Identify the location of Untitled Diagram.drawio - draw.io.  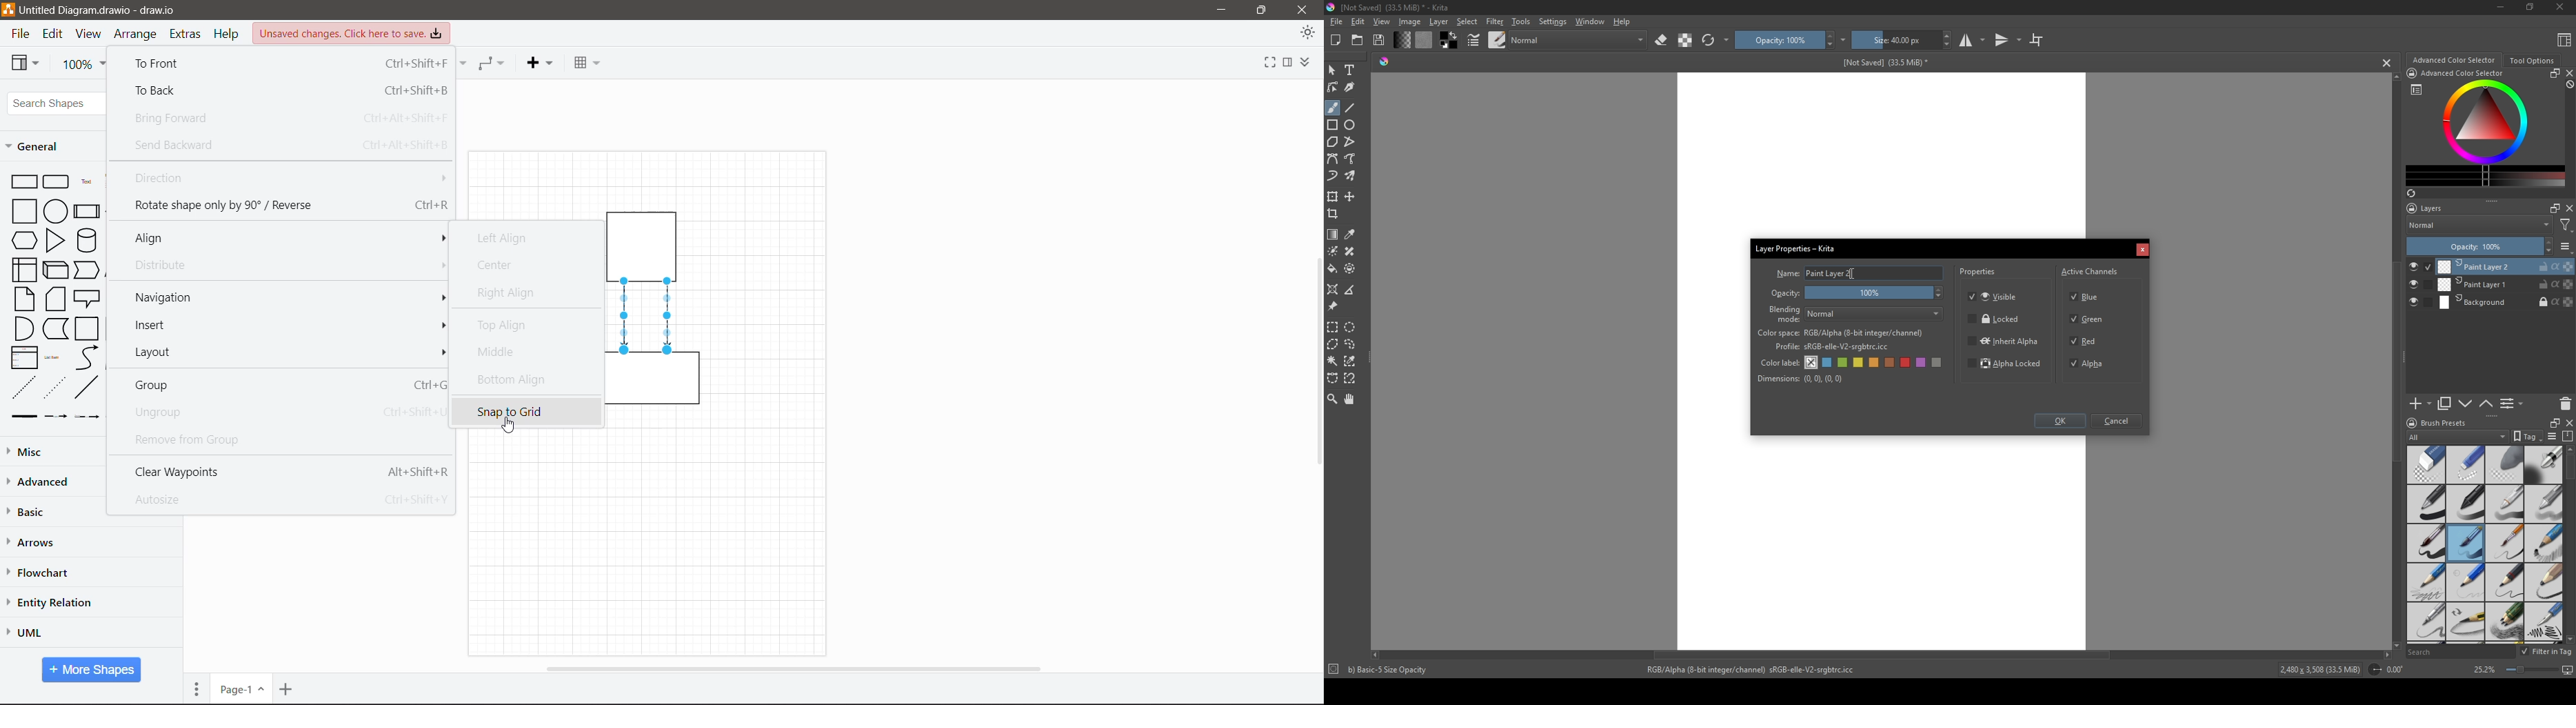
(105, 10).